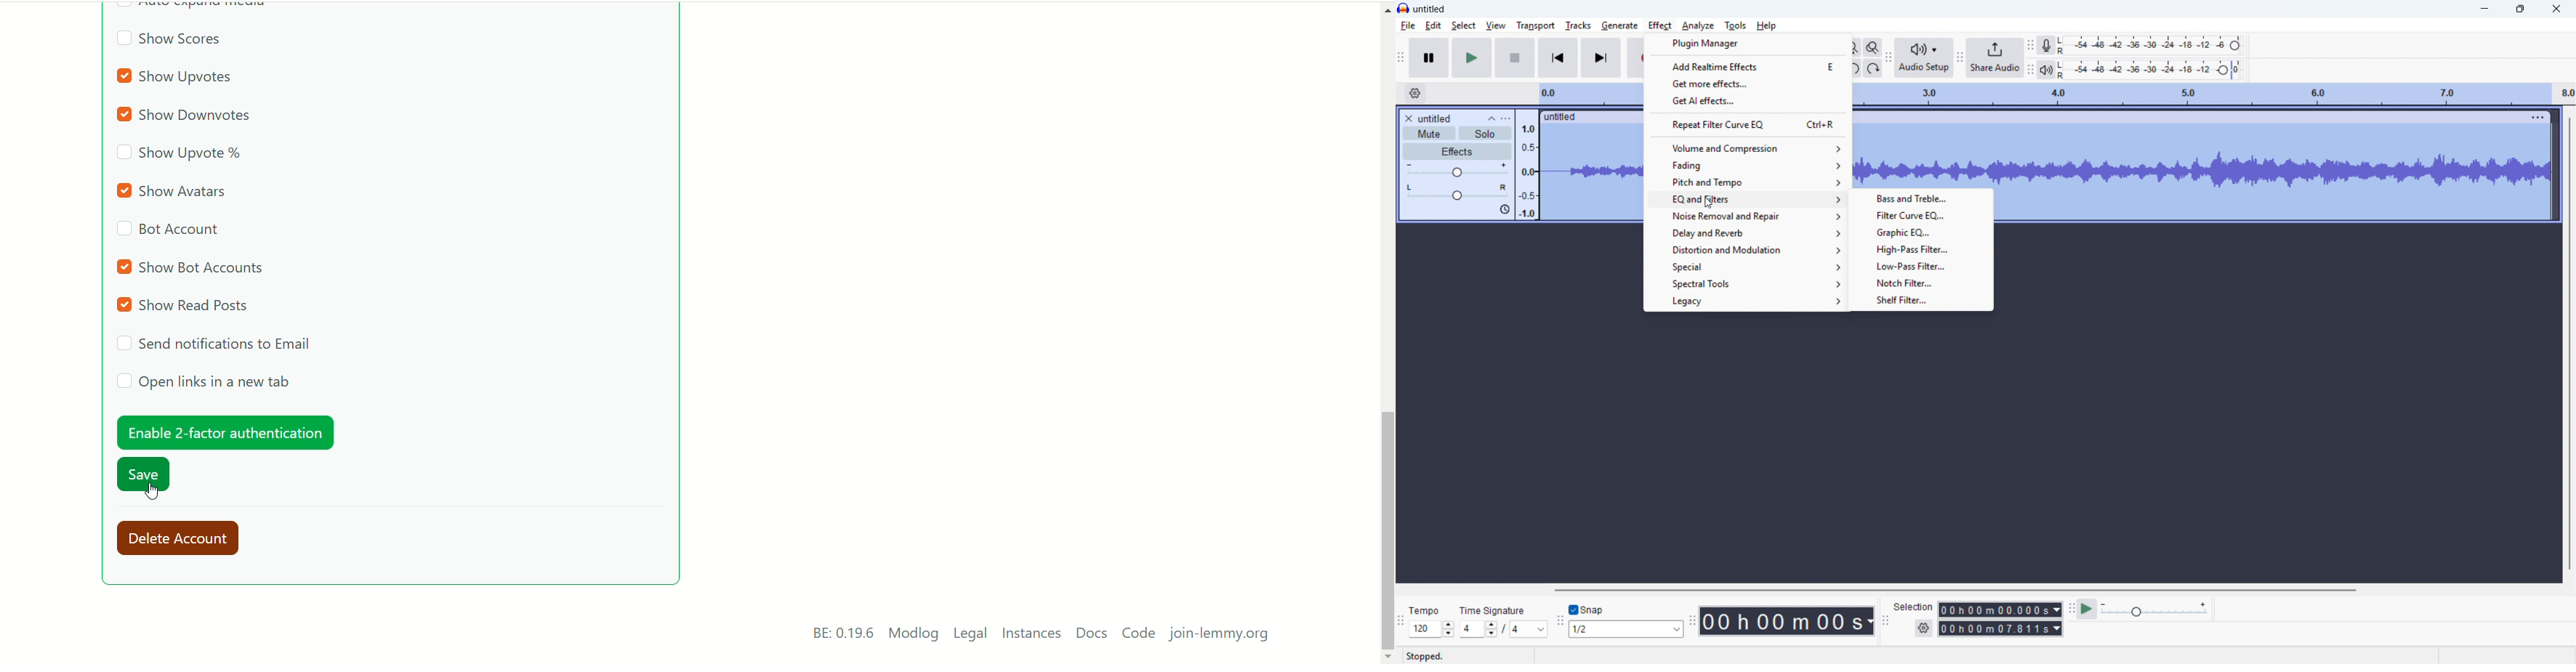  Describe the element at coordinates (1918, 299) in the screenshot. I see `Shelf filter` at that location.